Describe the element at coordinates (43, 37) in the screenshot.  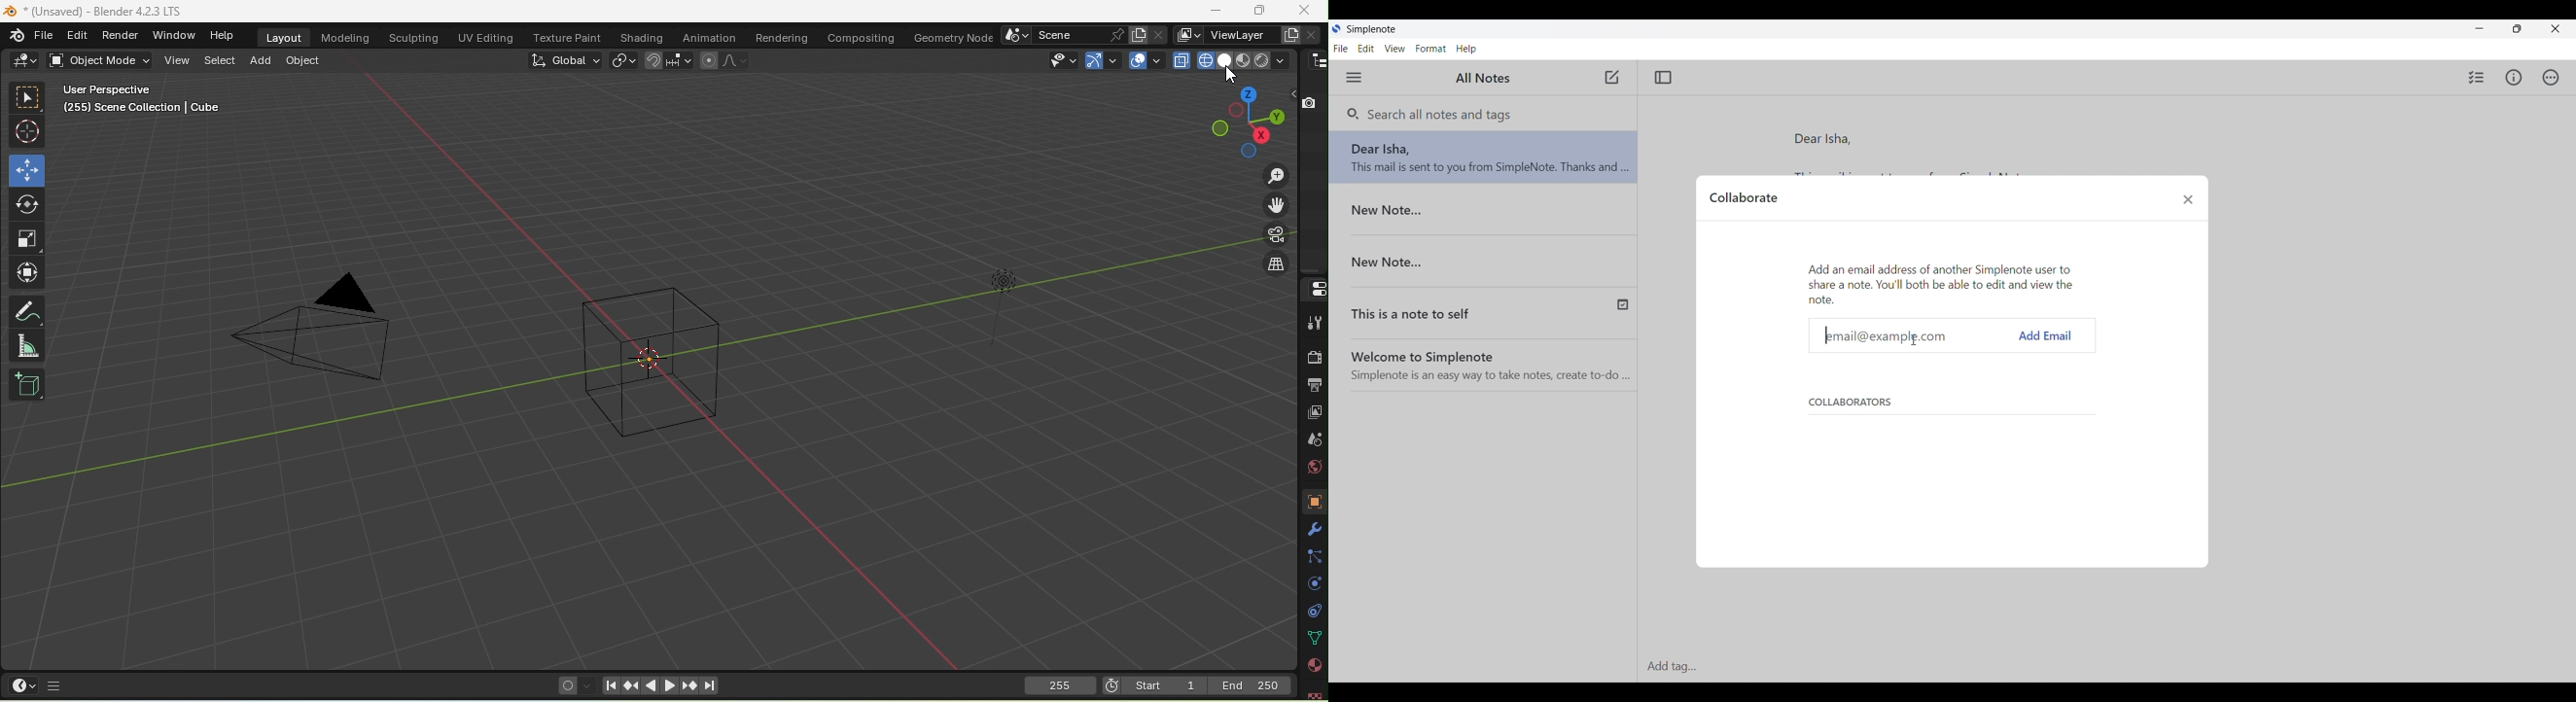
I see `File` at that location.